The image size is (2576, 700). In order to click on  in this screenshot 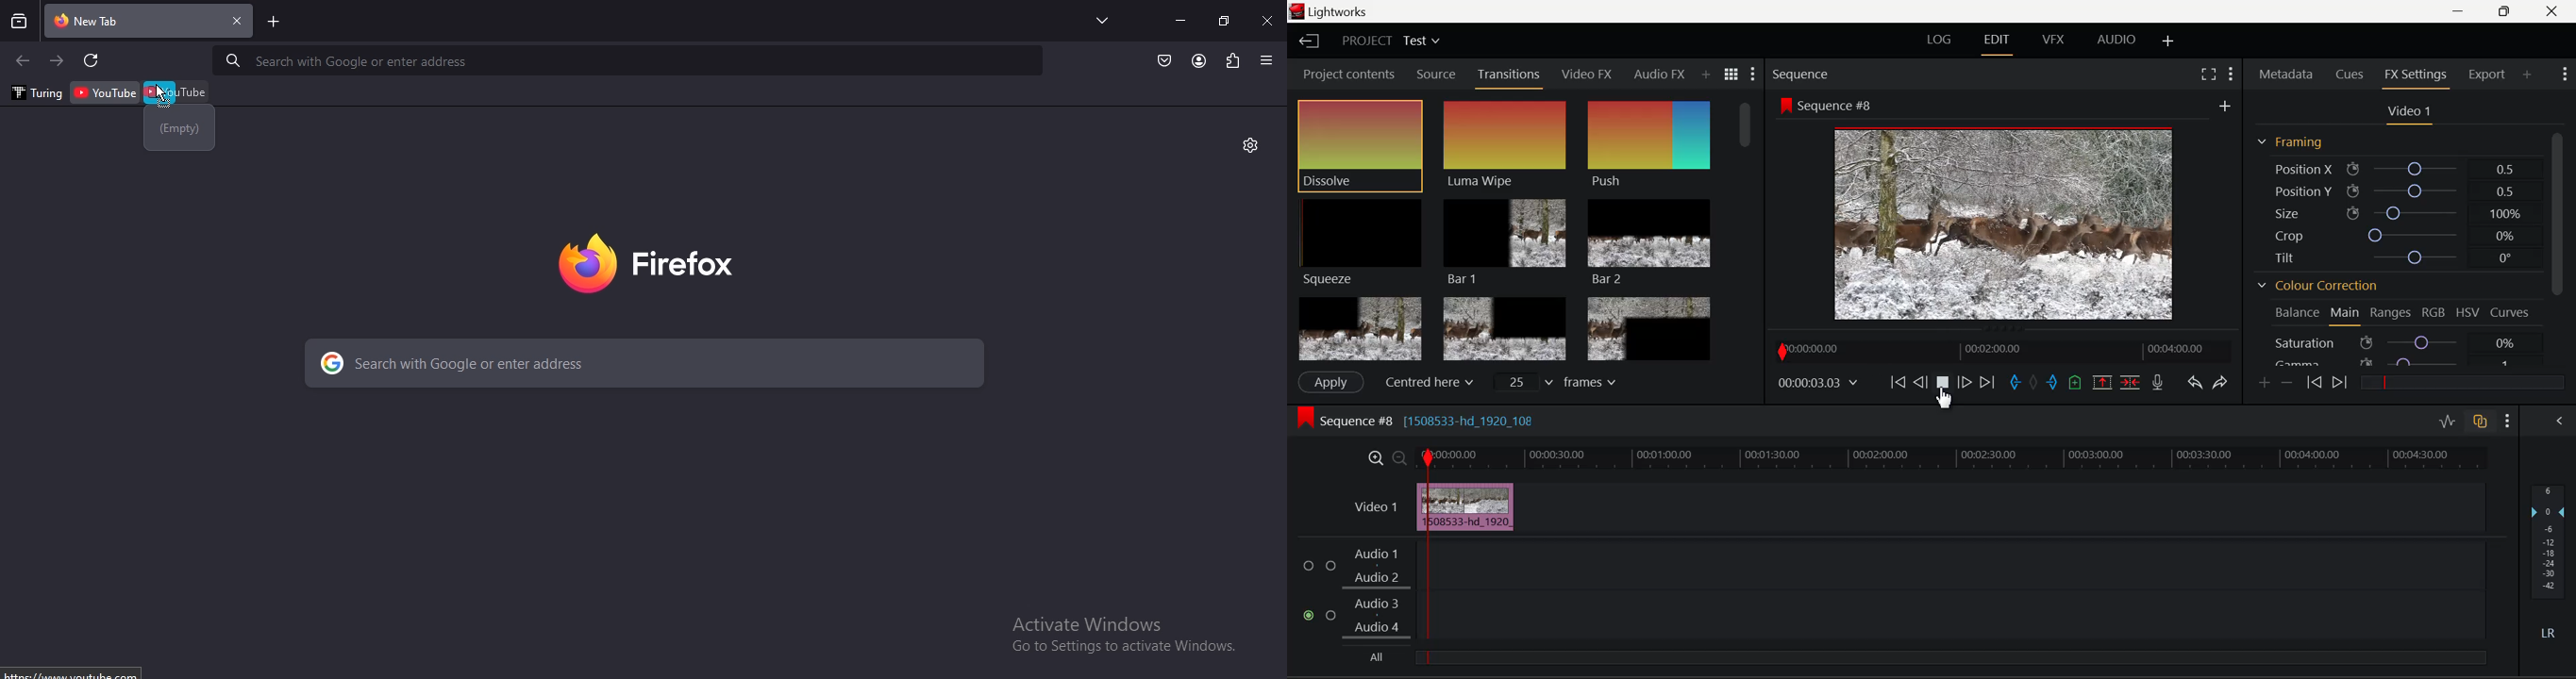, I will do `click(1164, 61)`.